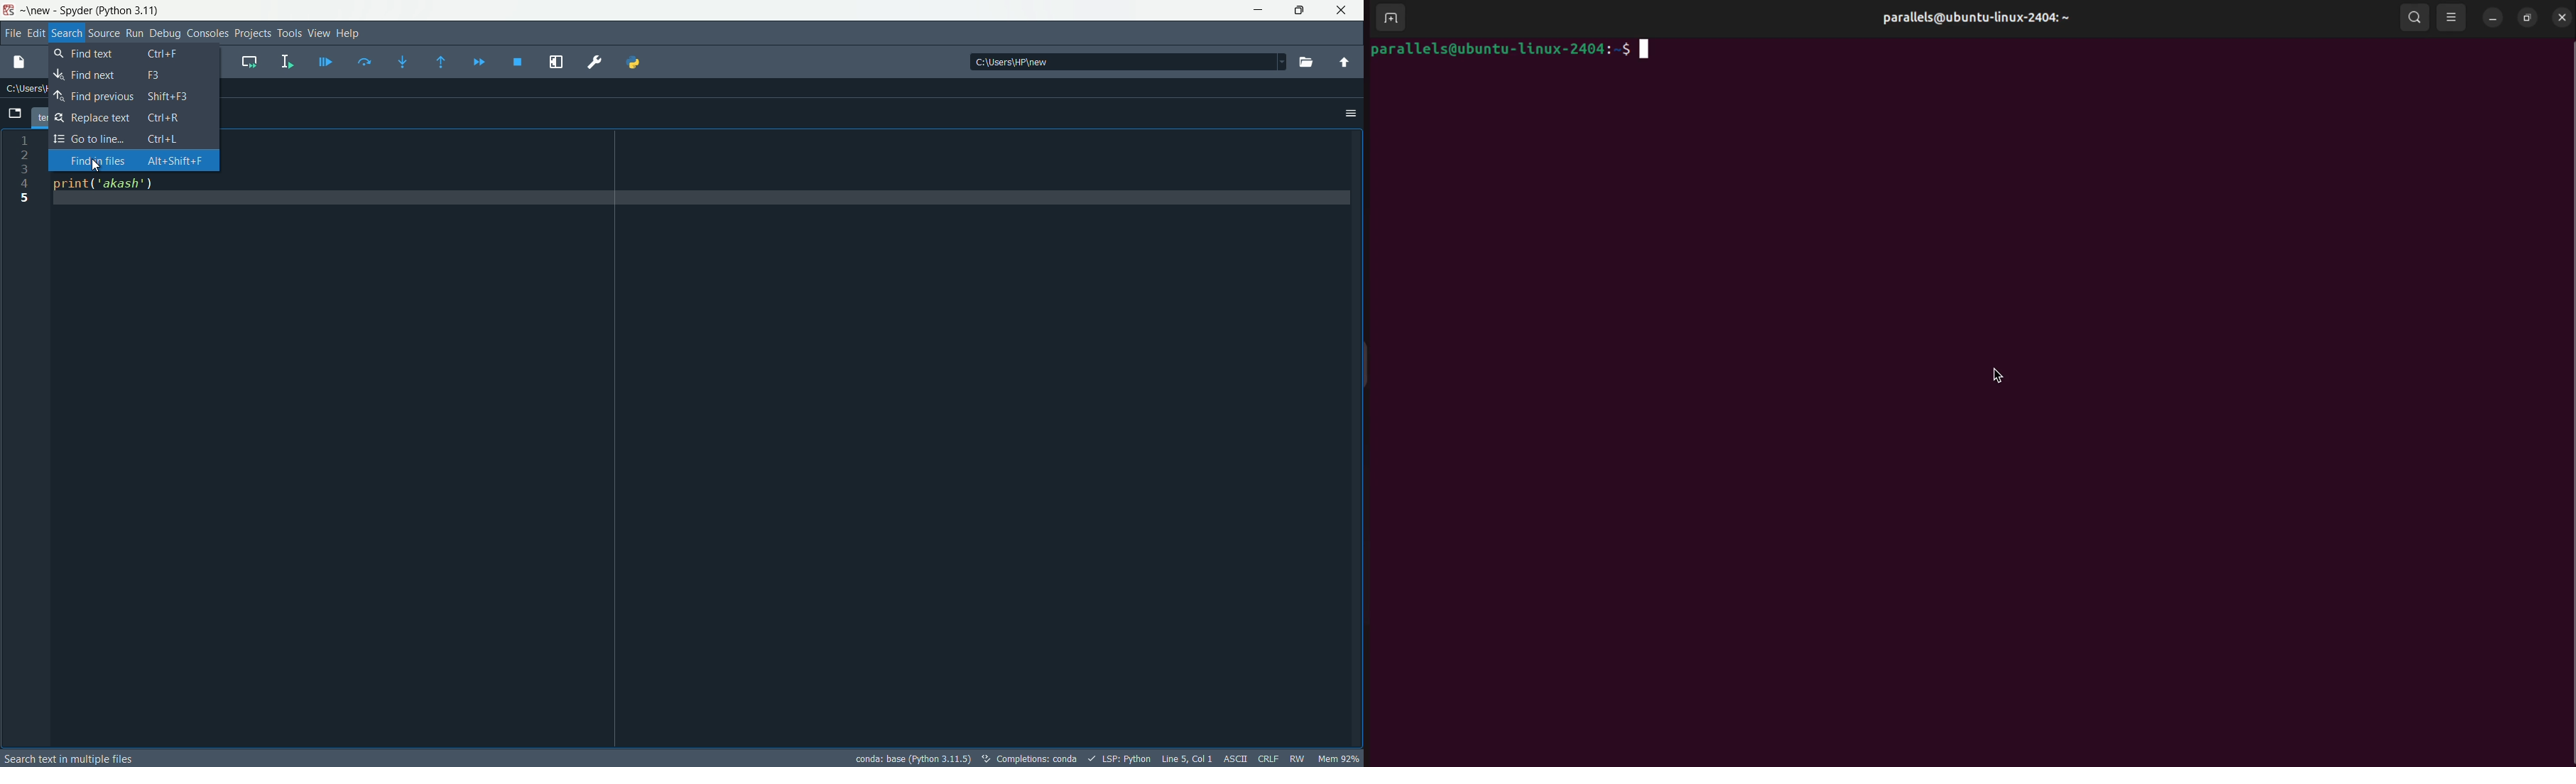 The image size is (2576, 784). Describe the element at coordinates (38, 11) in the screenshot. I see `new` at that location.